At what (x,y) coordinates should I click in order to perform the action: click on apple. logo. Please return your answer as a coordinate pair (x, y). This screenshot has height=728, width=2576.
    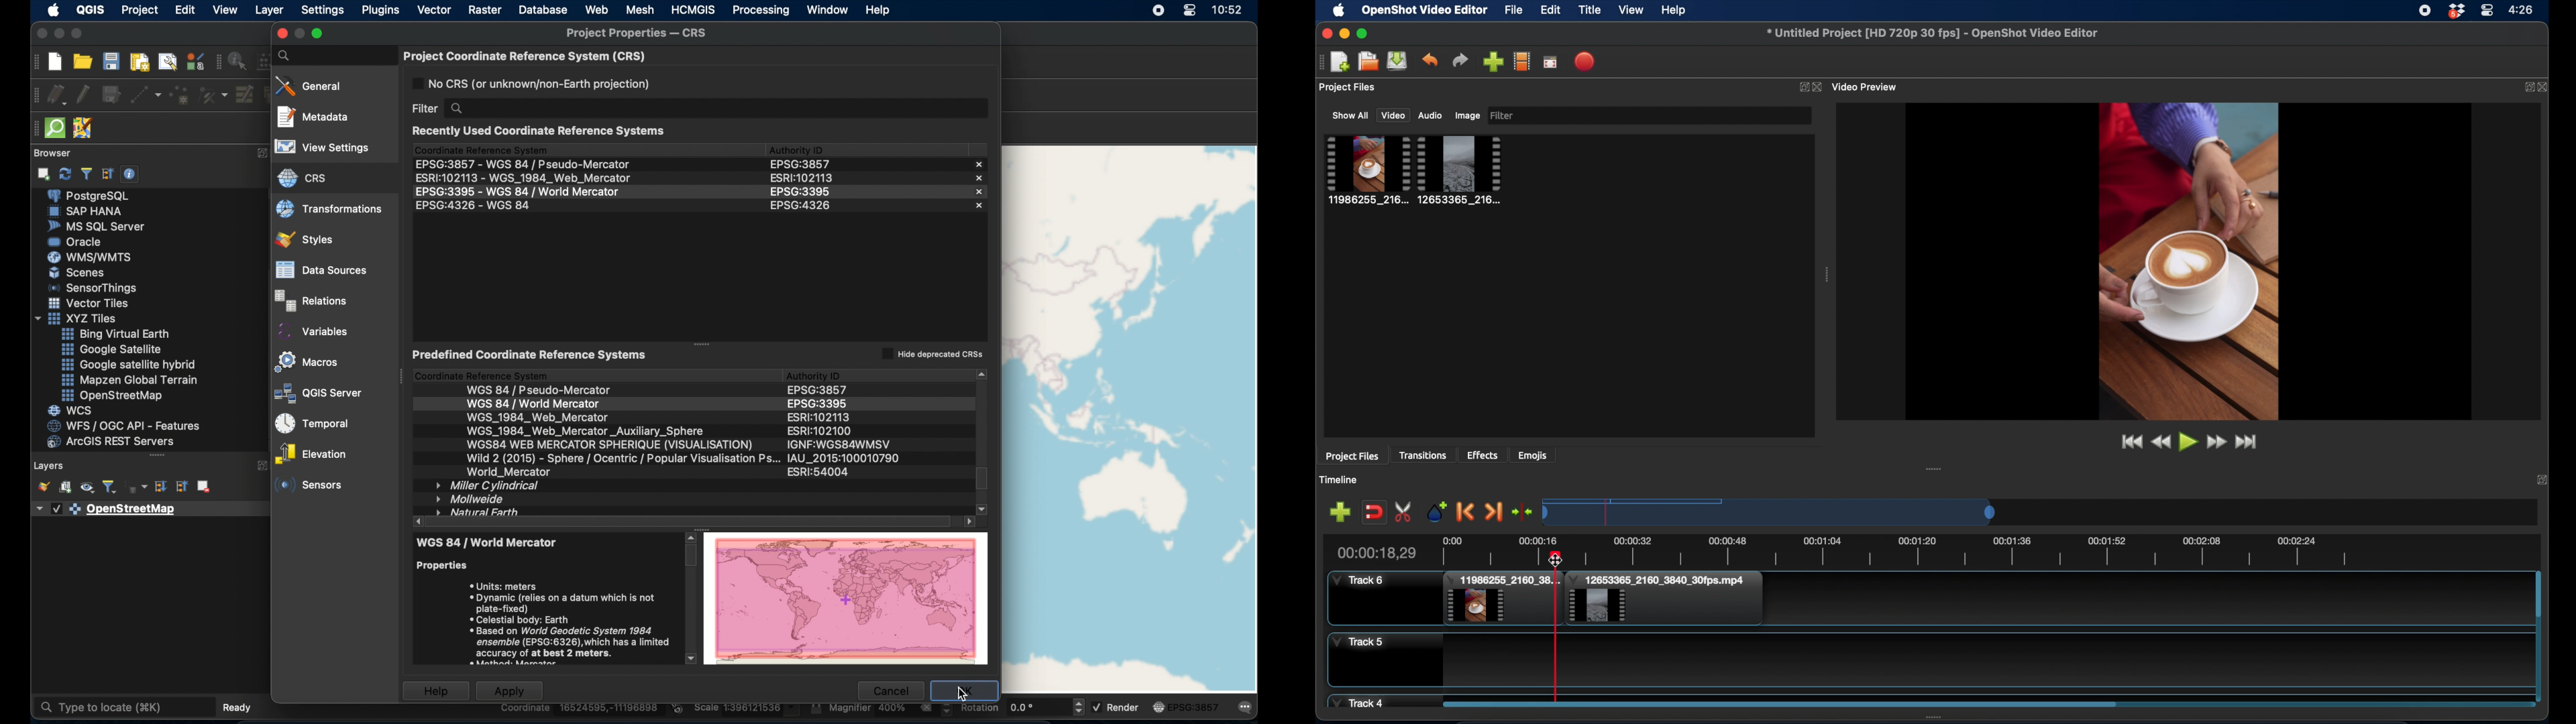
    Looking at the image, I should click on (53, 9).